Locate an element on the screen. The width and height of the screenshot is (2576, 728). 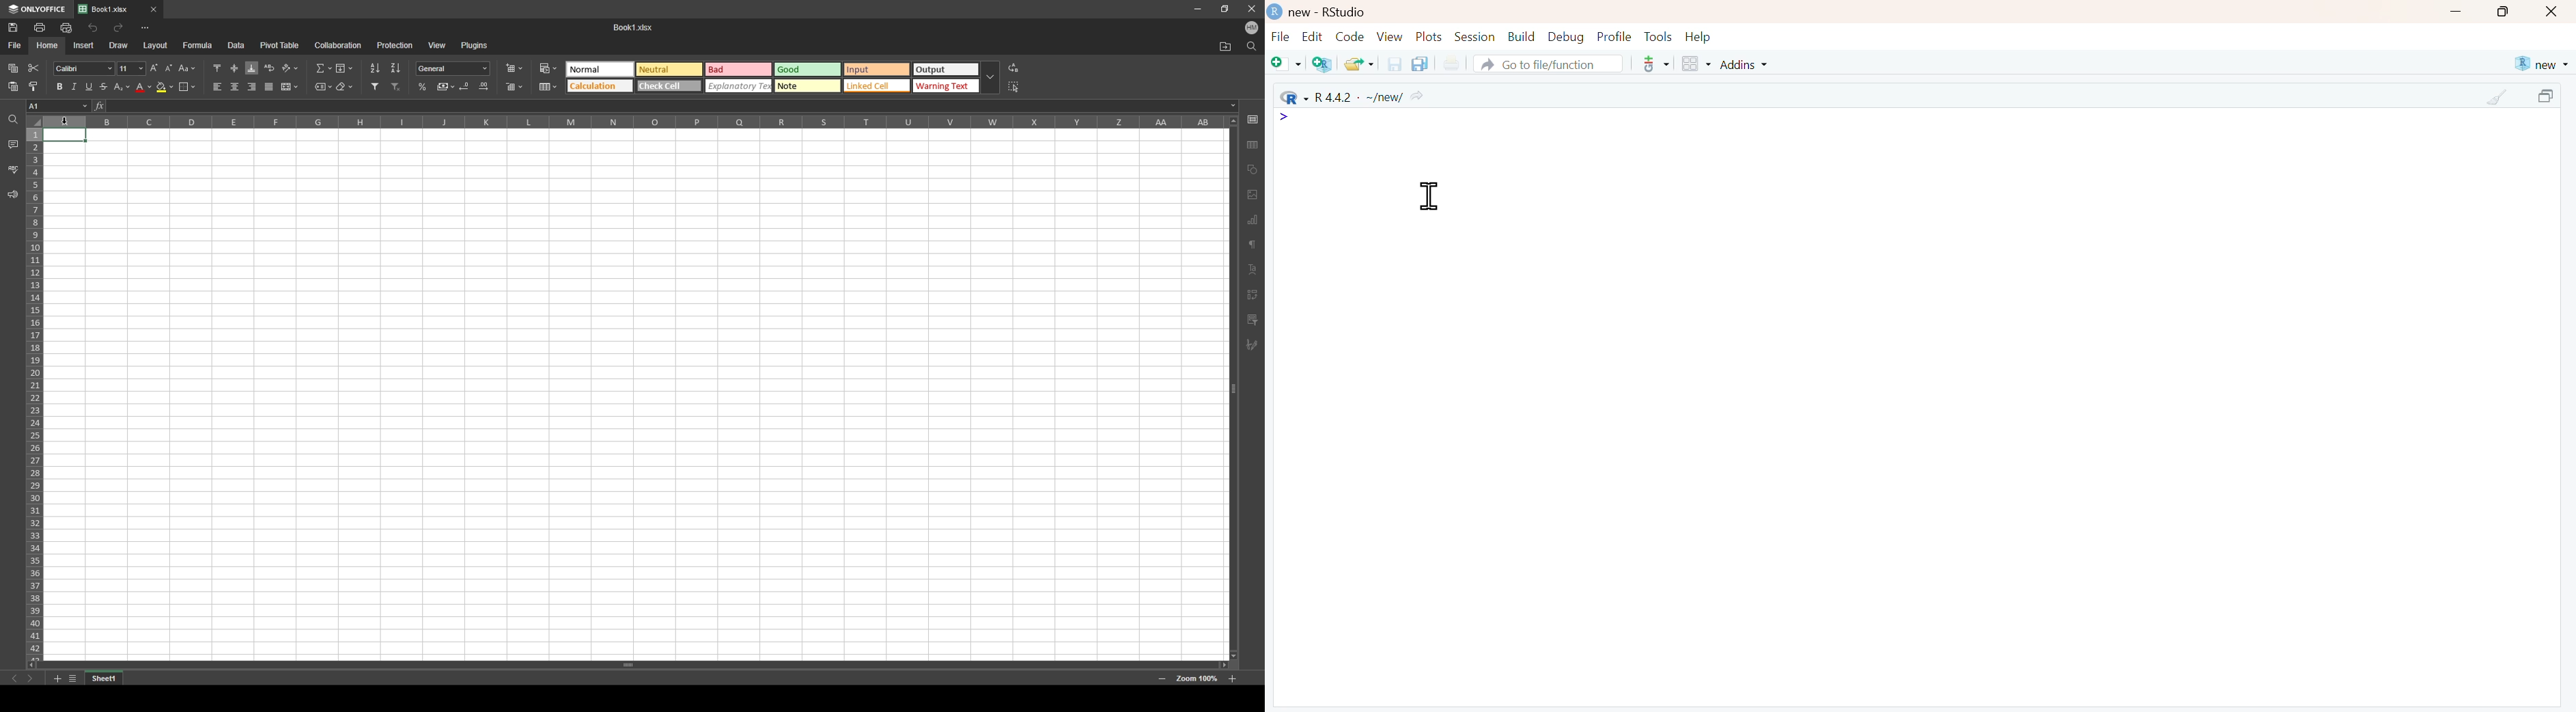
Save all the open documents is located at coordinates (1419, 64).